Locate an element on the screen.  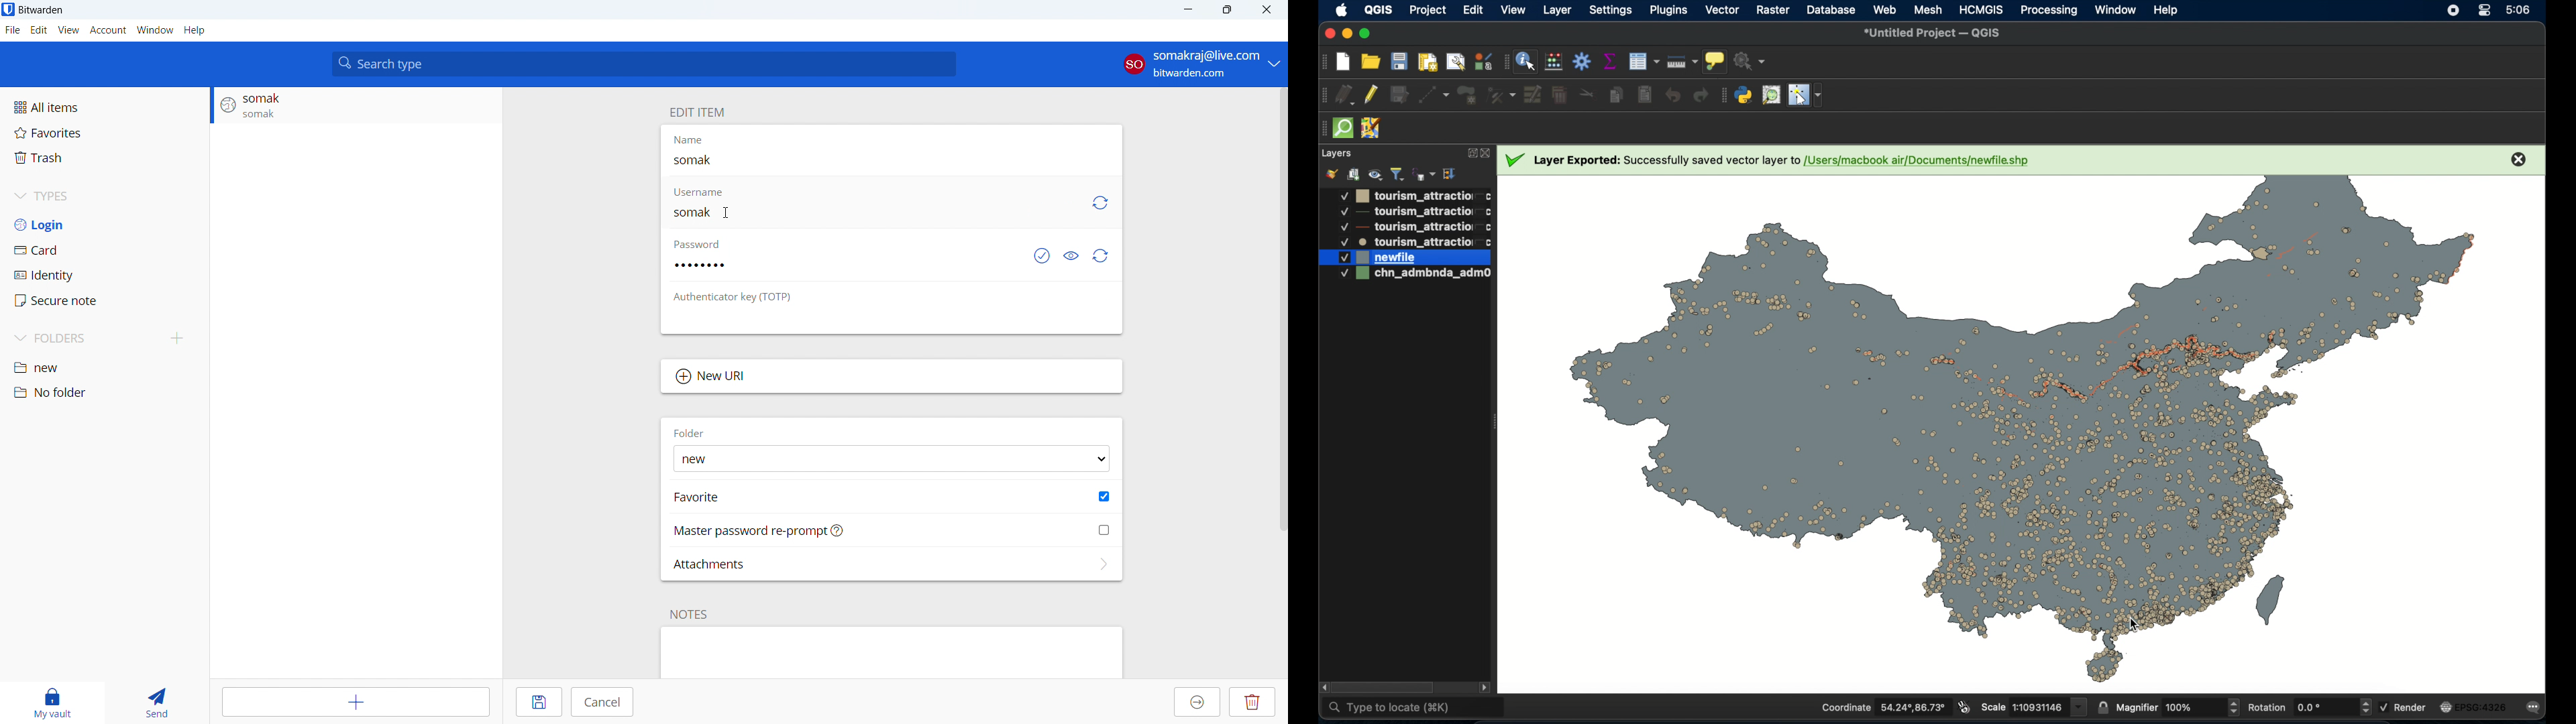
new is located at coordinates (105, 367).